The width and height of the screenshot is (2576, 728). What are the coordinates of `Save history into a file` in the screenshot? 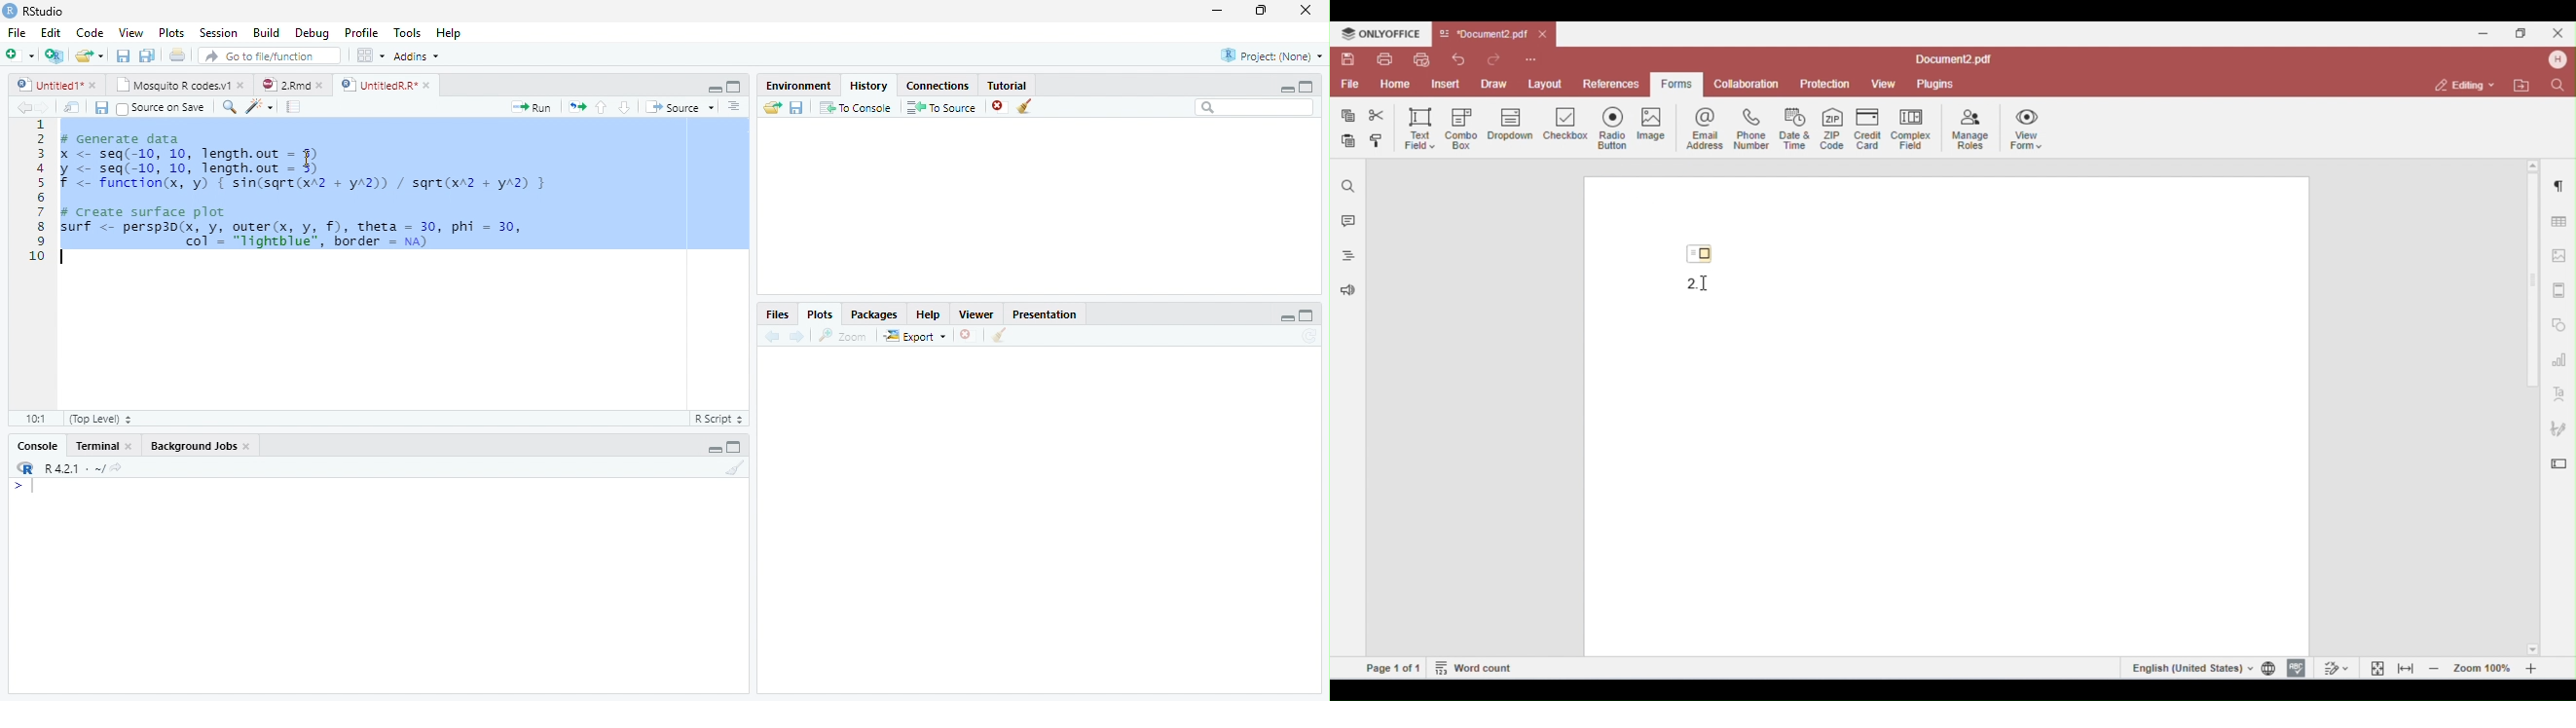 It's located at (796, 107).